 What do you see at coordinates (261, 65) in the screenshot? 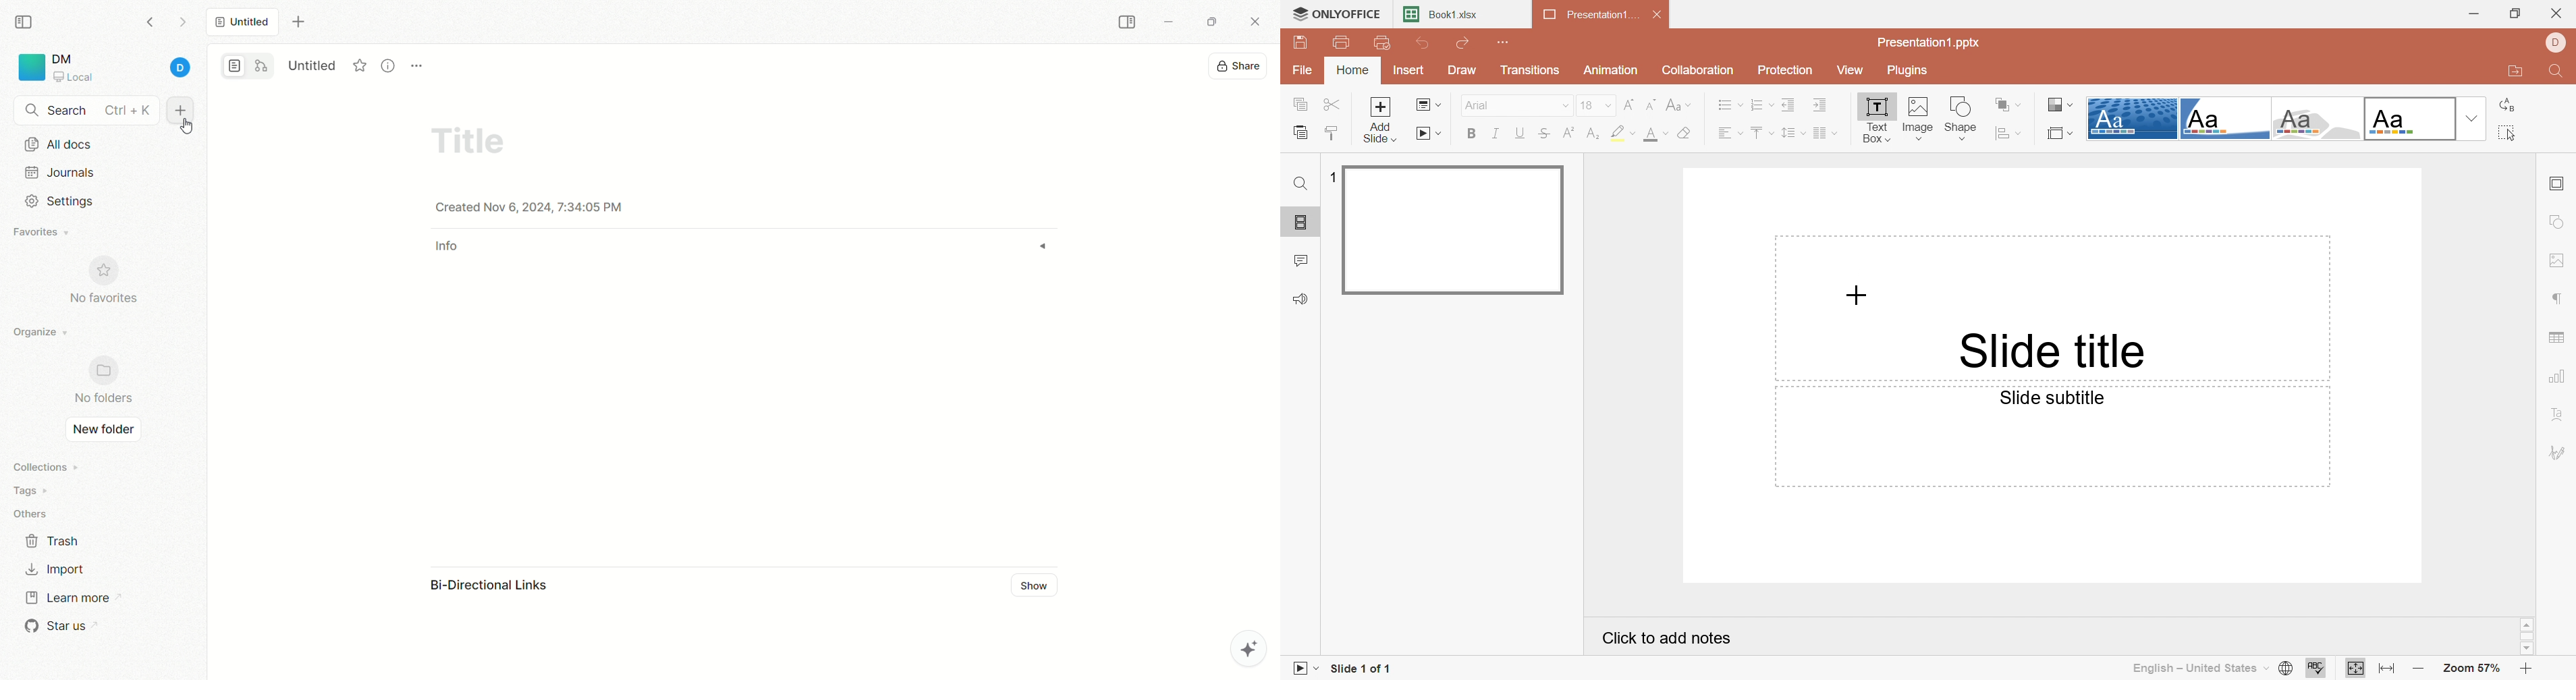
I see `edgeless mode` at bounding box center [261, 65].